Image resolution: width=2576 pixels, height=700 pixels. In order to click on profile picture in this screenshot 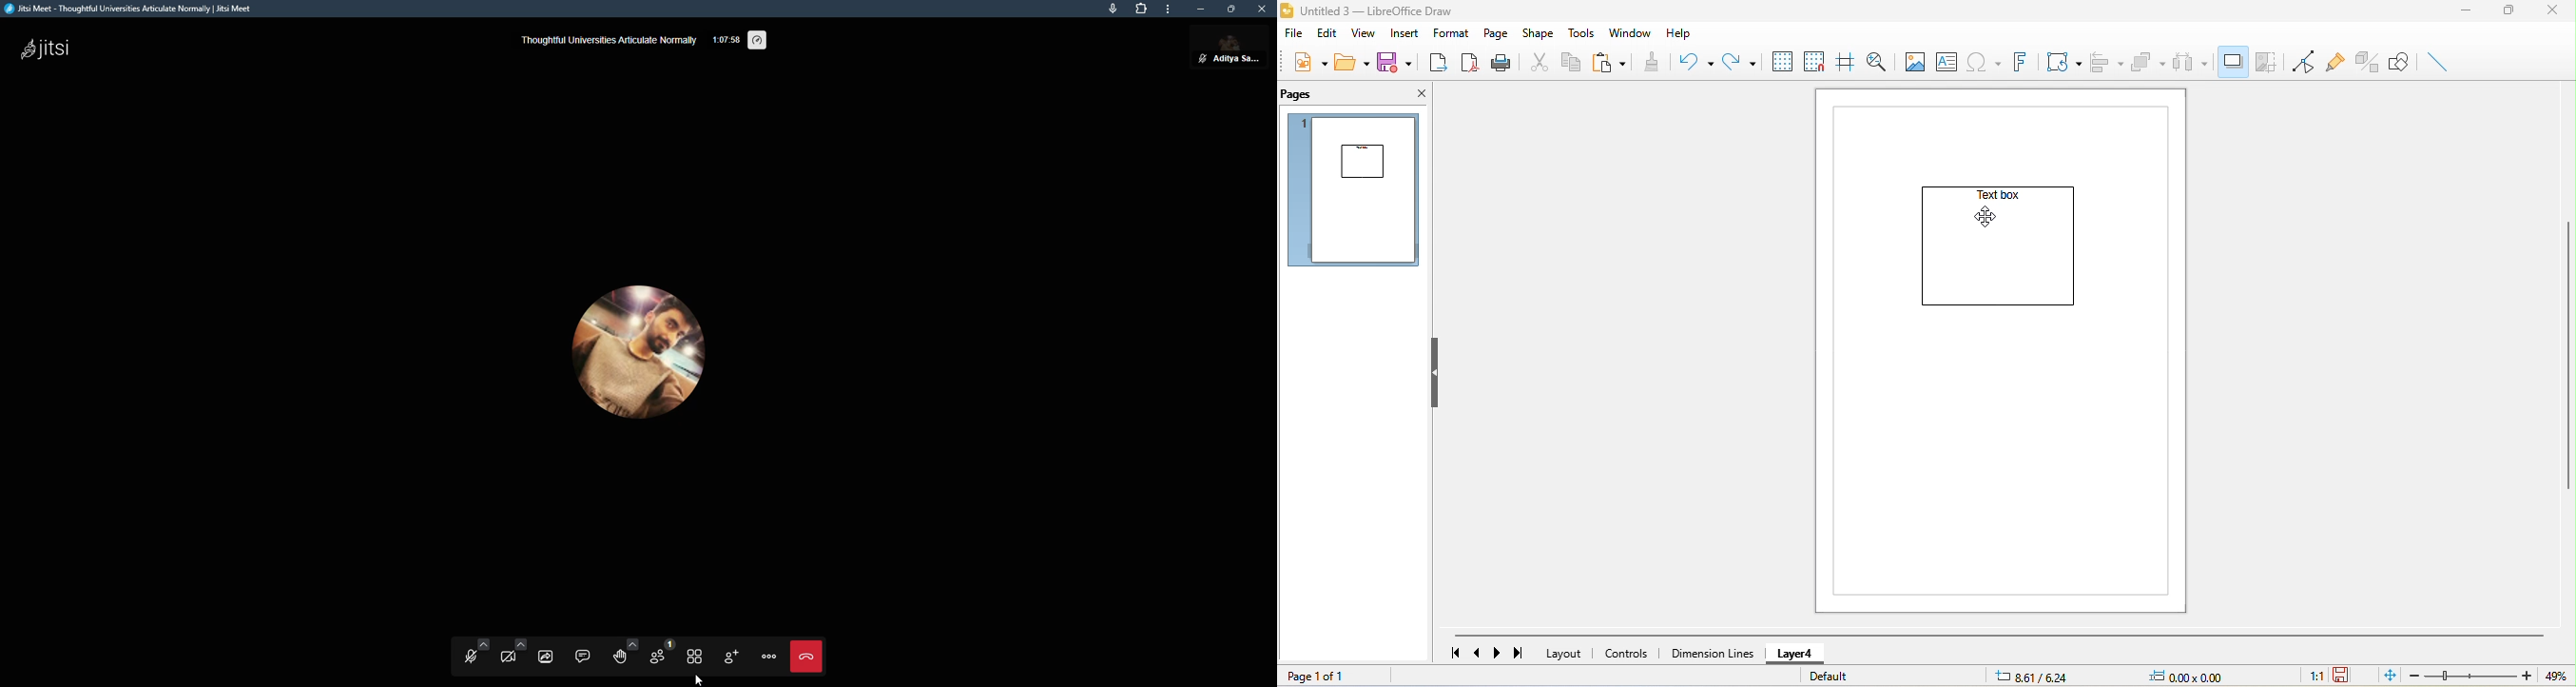, I will do `click(624, 346)`.